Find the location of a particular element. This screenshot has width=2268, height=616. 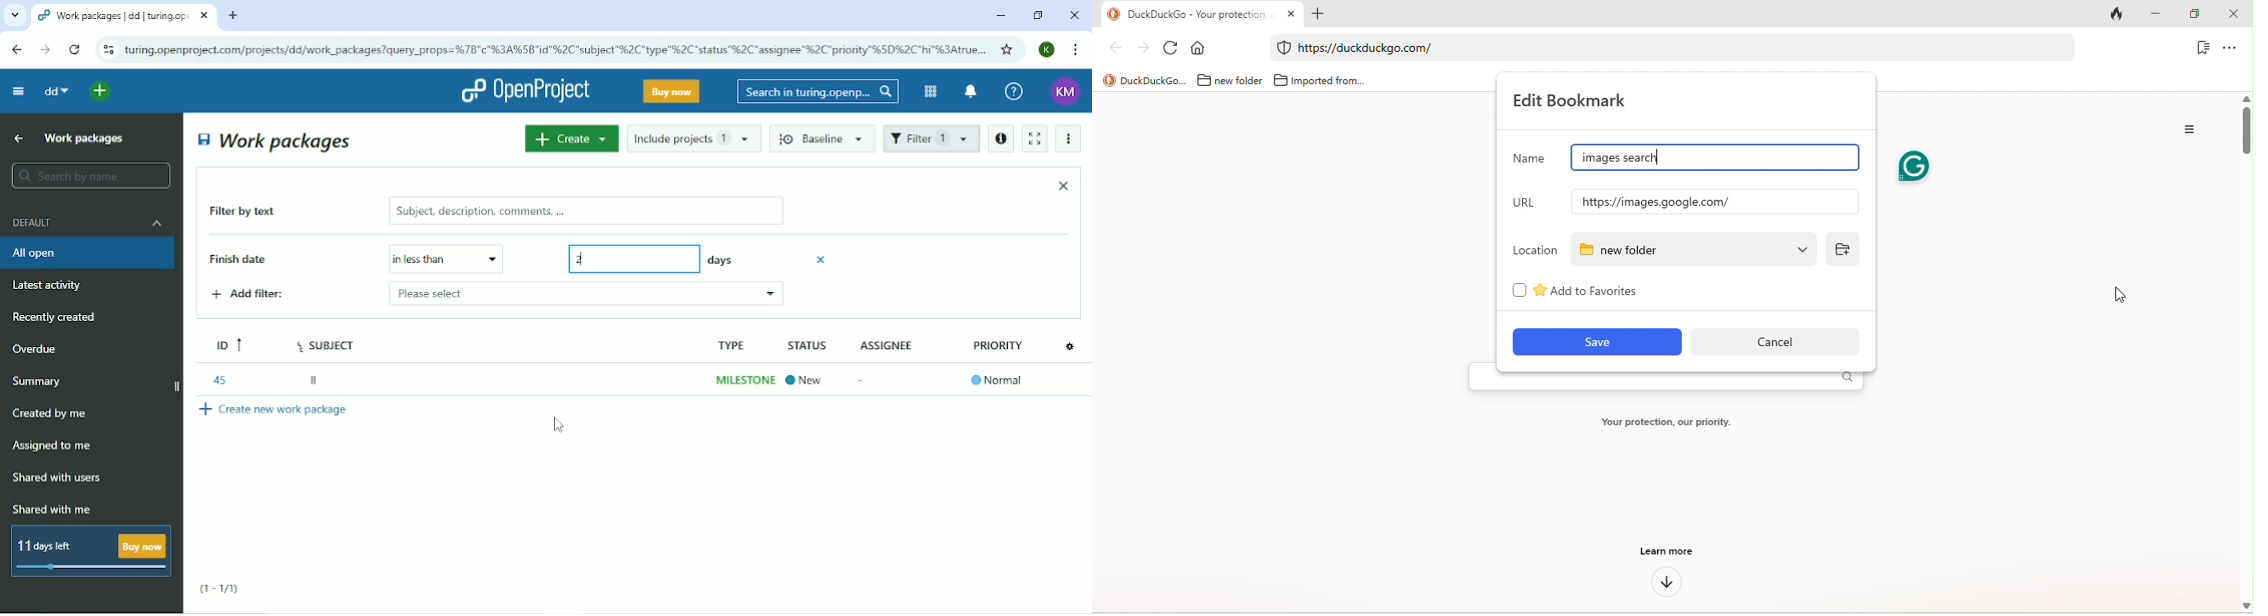

minimize is located at coordinates (2164, 14).